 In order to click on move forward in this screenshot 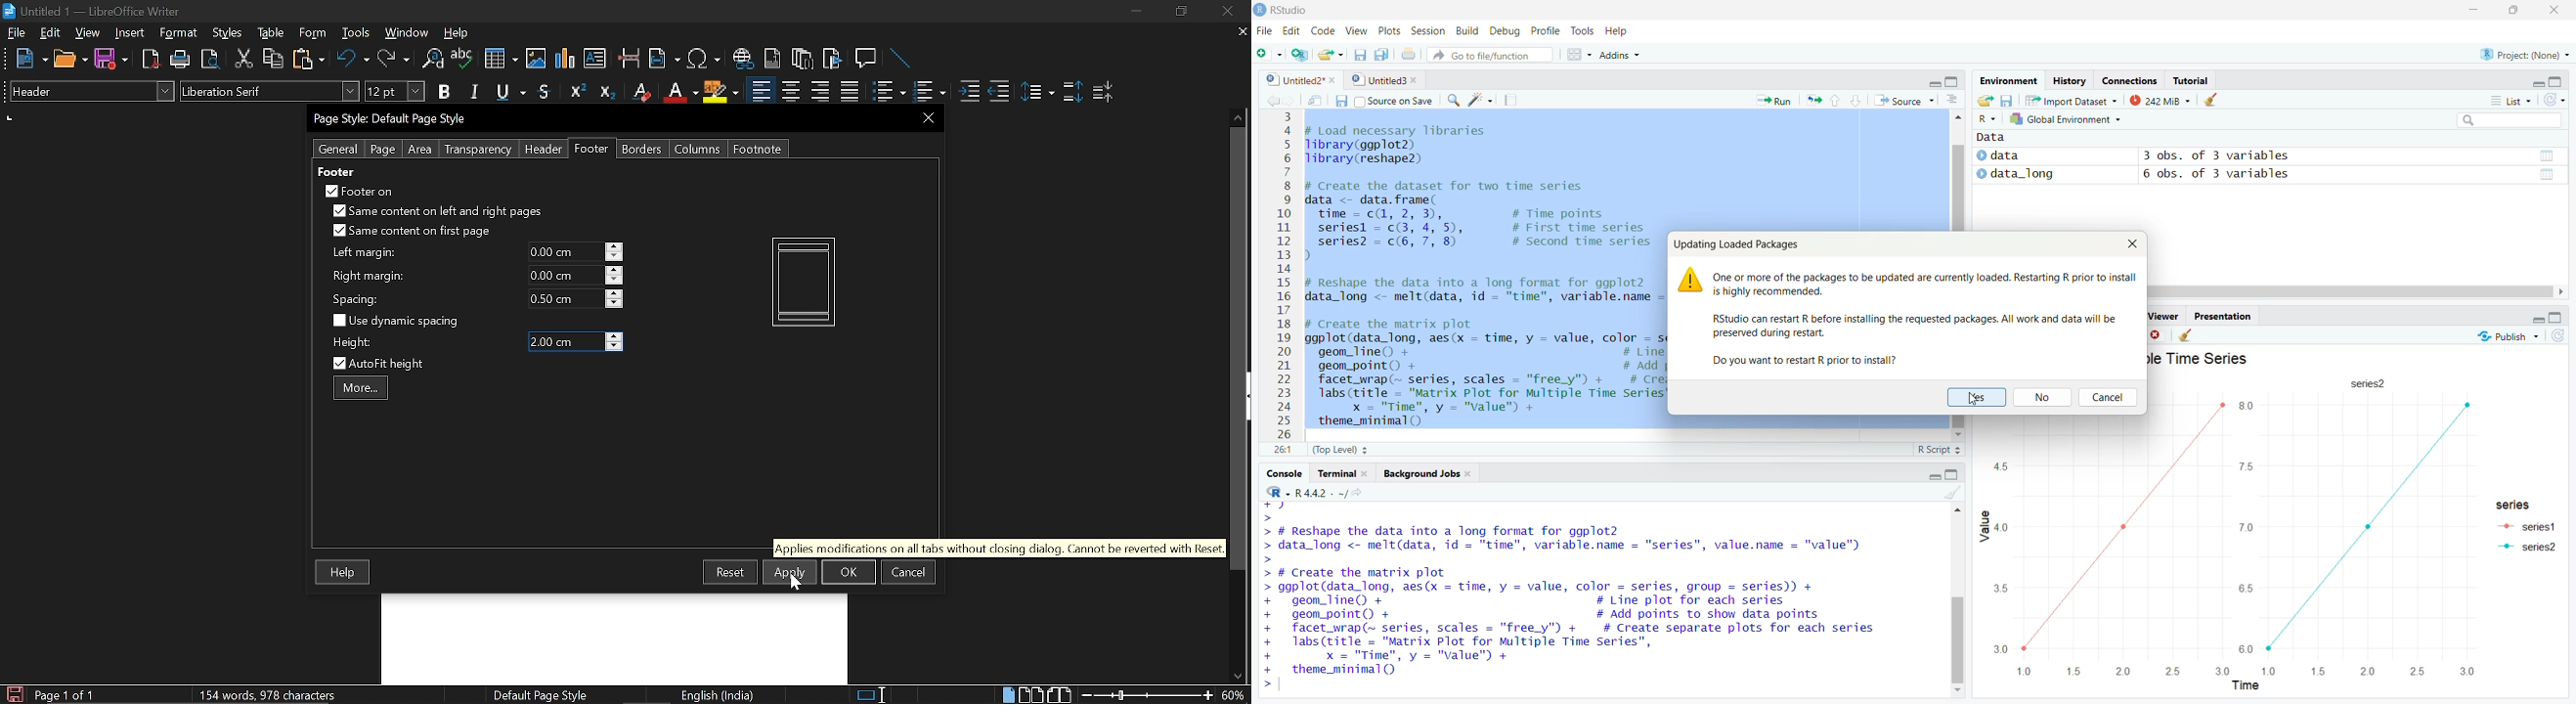, I will do `click(1291, 99)`.